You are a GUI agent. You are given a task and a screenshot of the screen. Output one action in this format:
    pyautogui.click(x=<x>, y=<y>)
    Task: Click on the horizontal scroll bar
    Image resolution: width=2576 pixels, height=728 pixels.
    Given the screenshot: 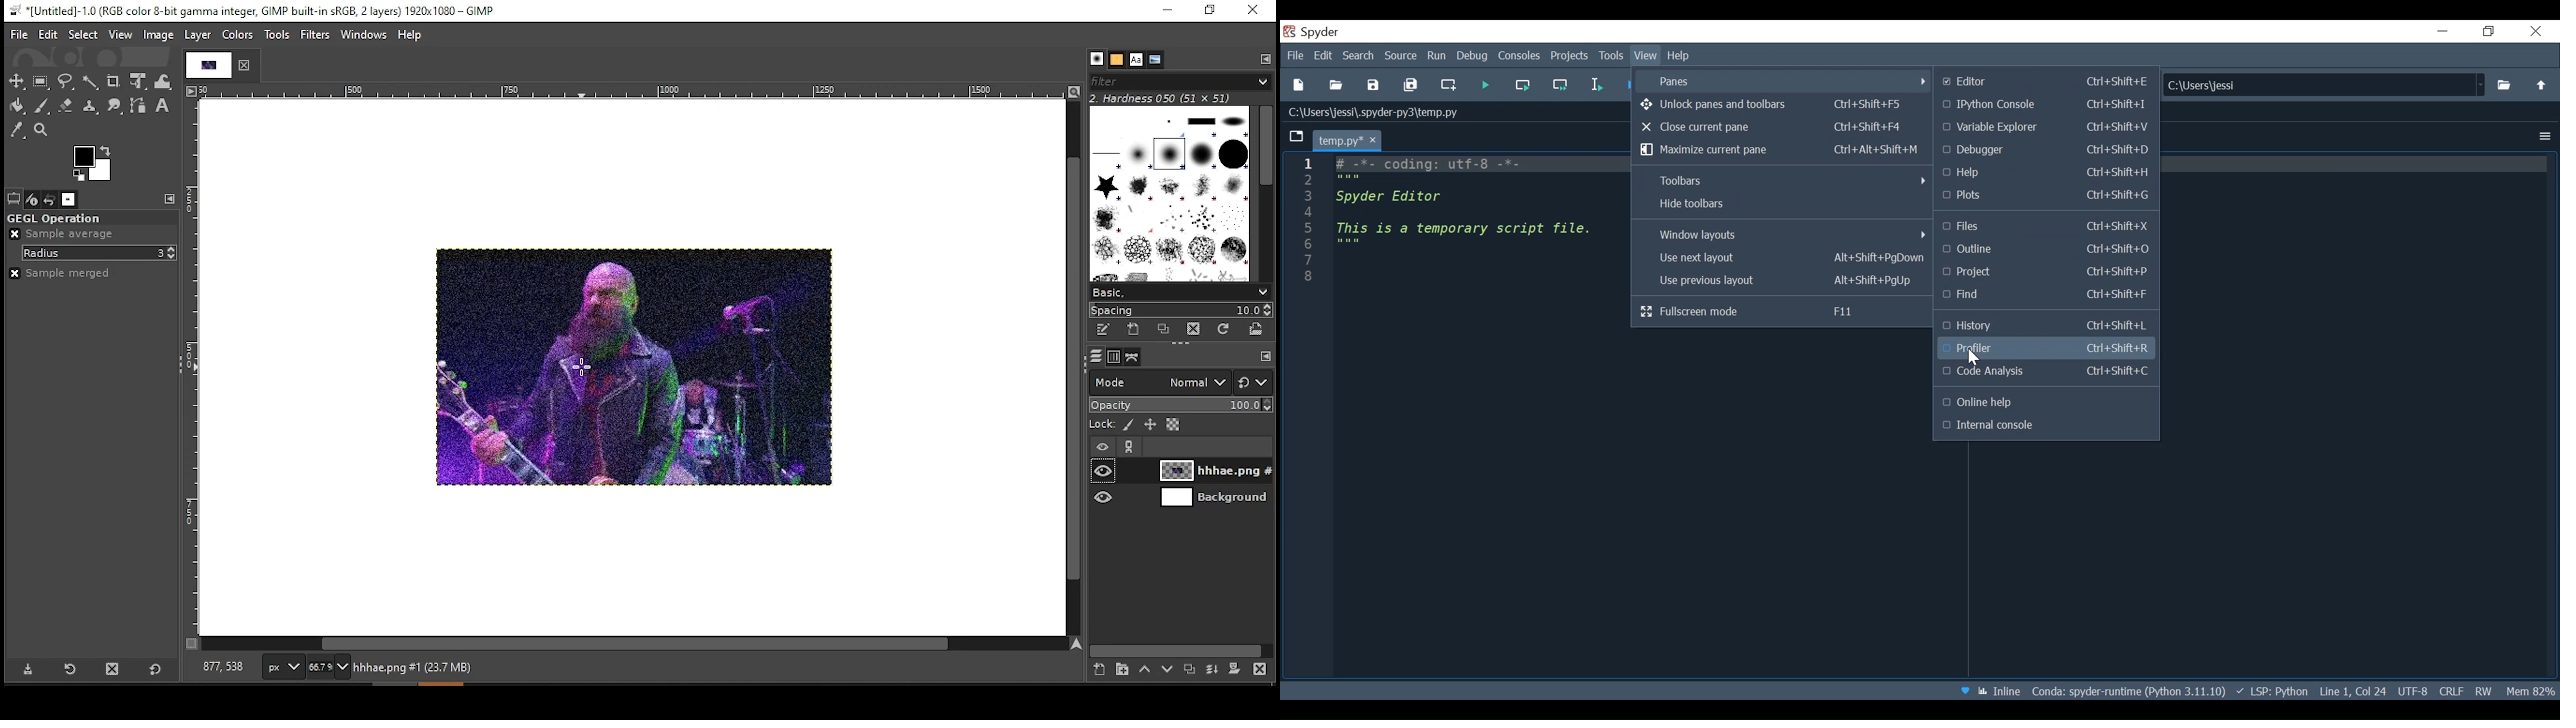 What is the action you would take?
    pyautogui.click(x=634, y=645)
    